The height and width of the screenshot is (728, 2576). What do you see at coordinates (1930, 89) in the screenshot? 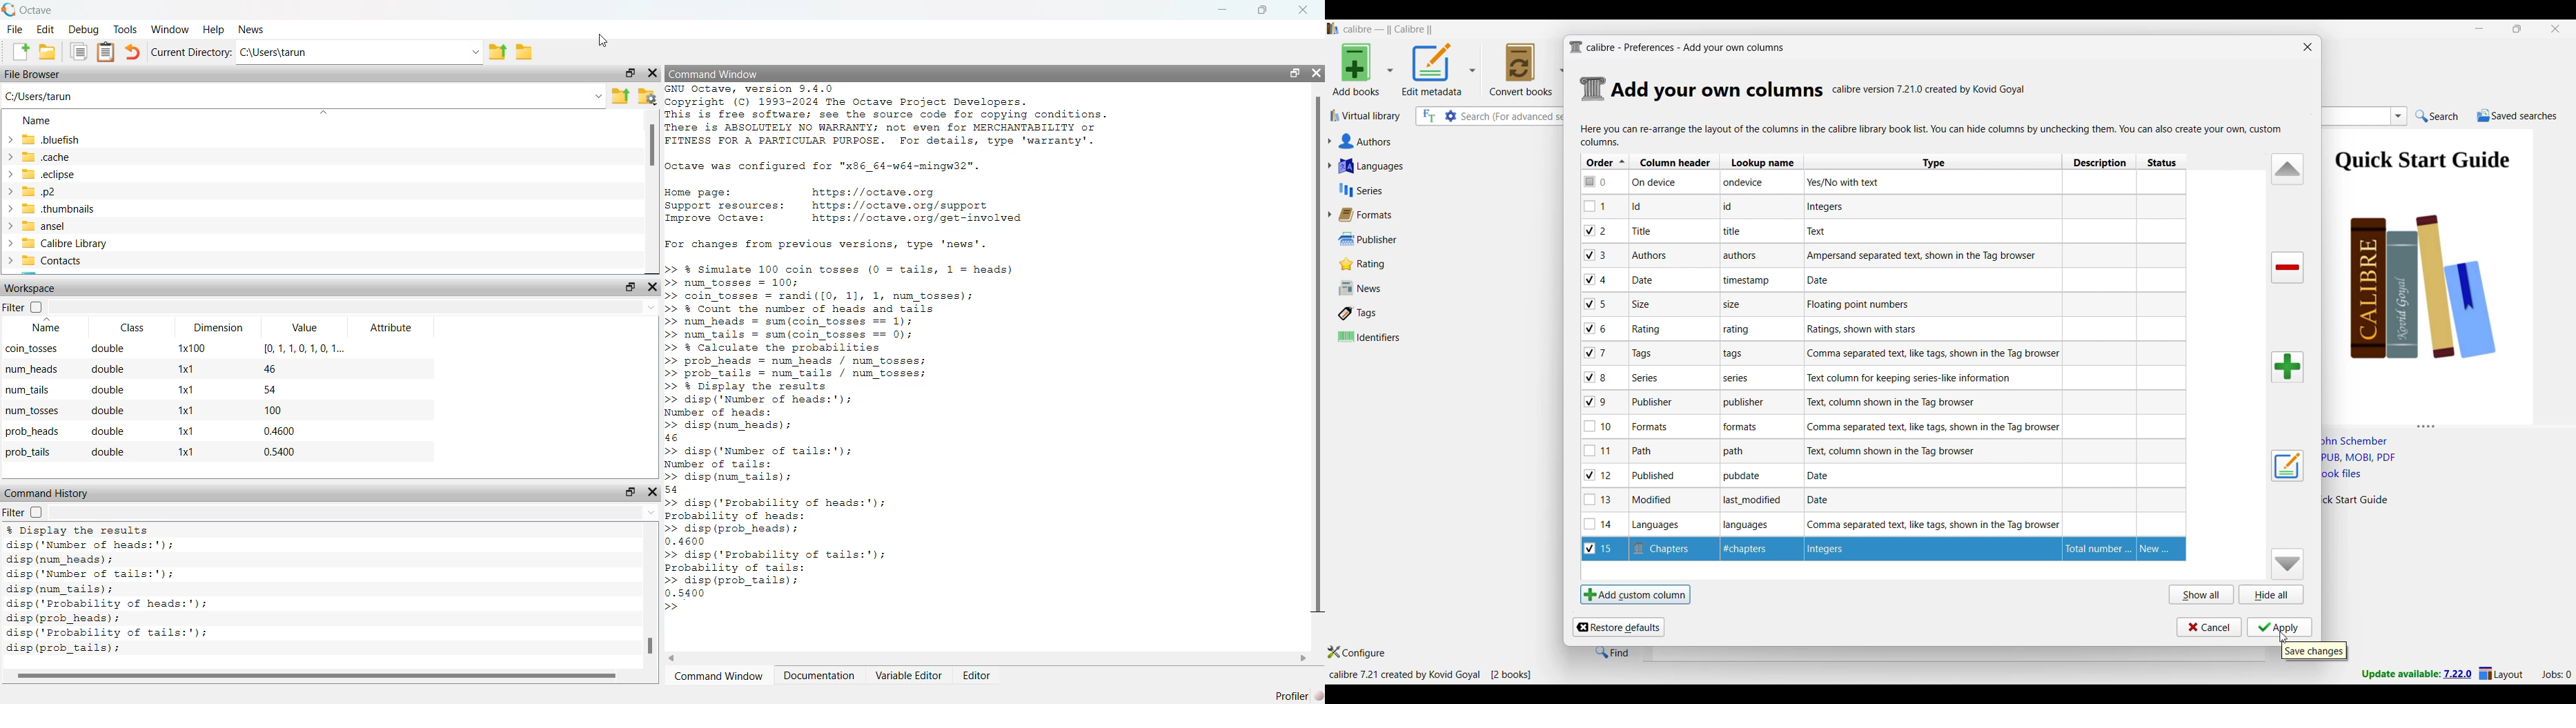
I see `Software details` at bounding box center [1930, 89].